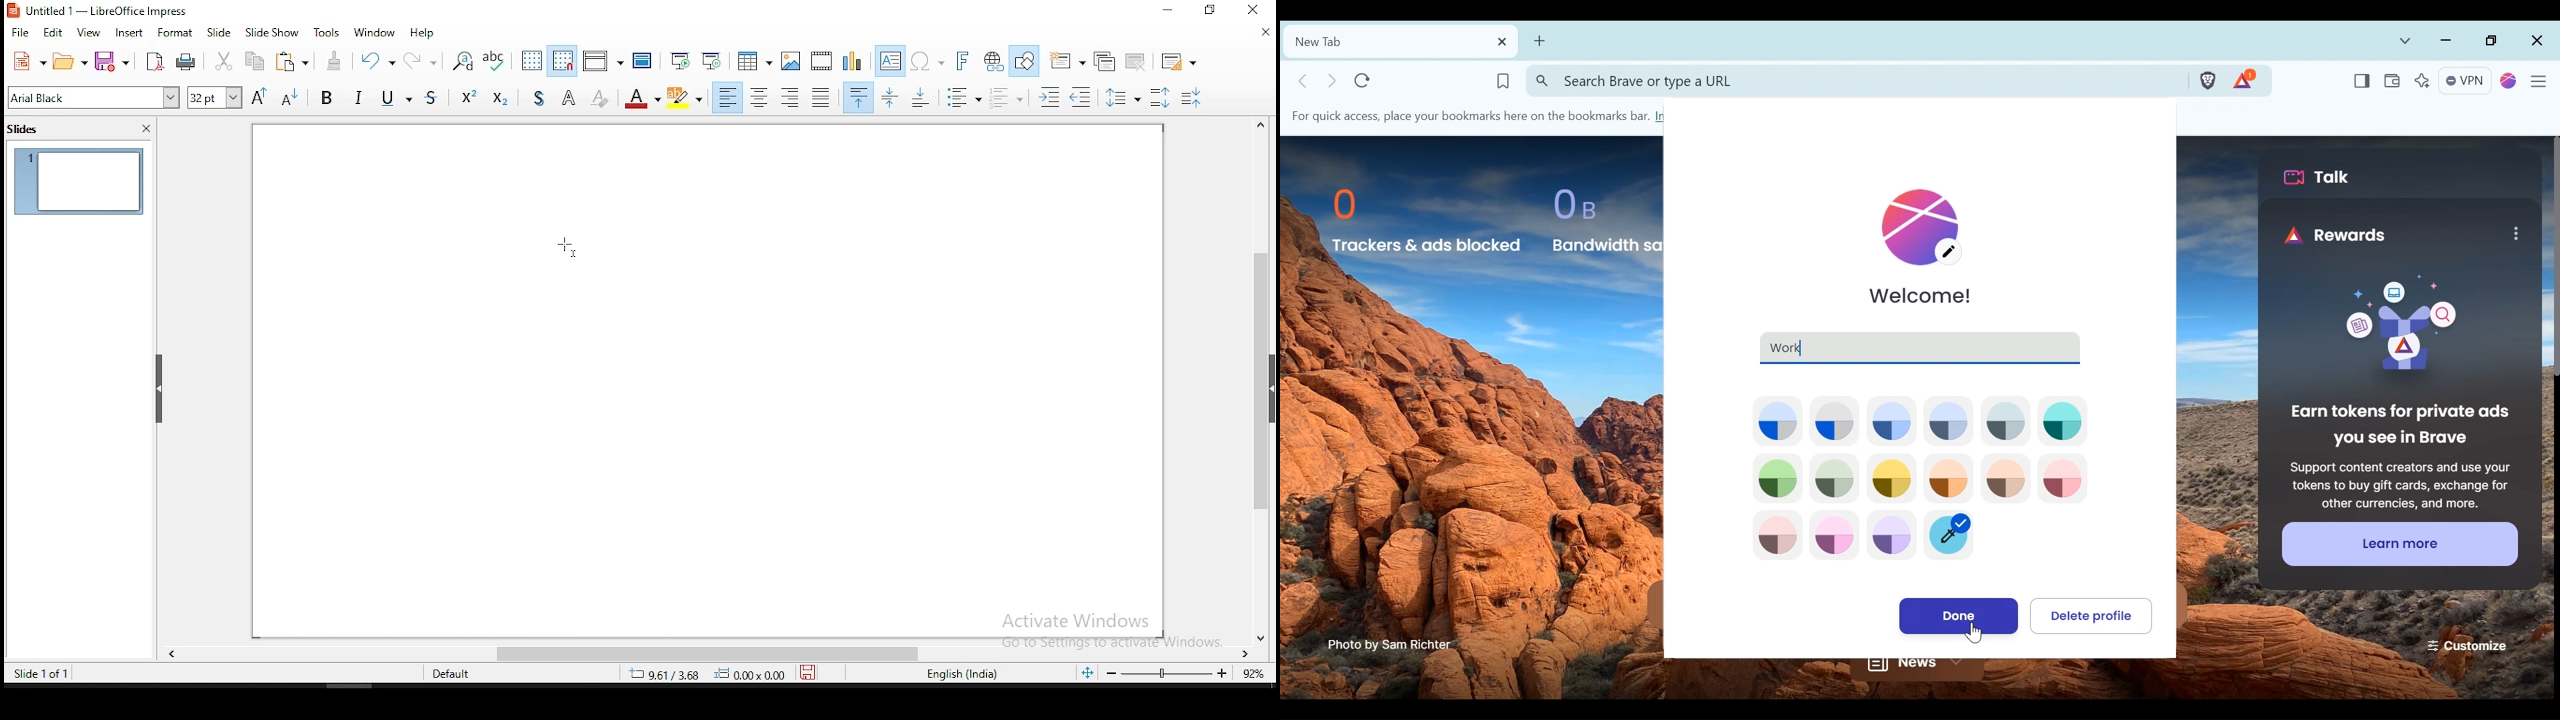 The image size is (2576, 728). What do you see at coordinates (375, 33) in the screenshot?
I see `window` at bounding box center [375, 33].